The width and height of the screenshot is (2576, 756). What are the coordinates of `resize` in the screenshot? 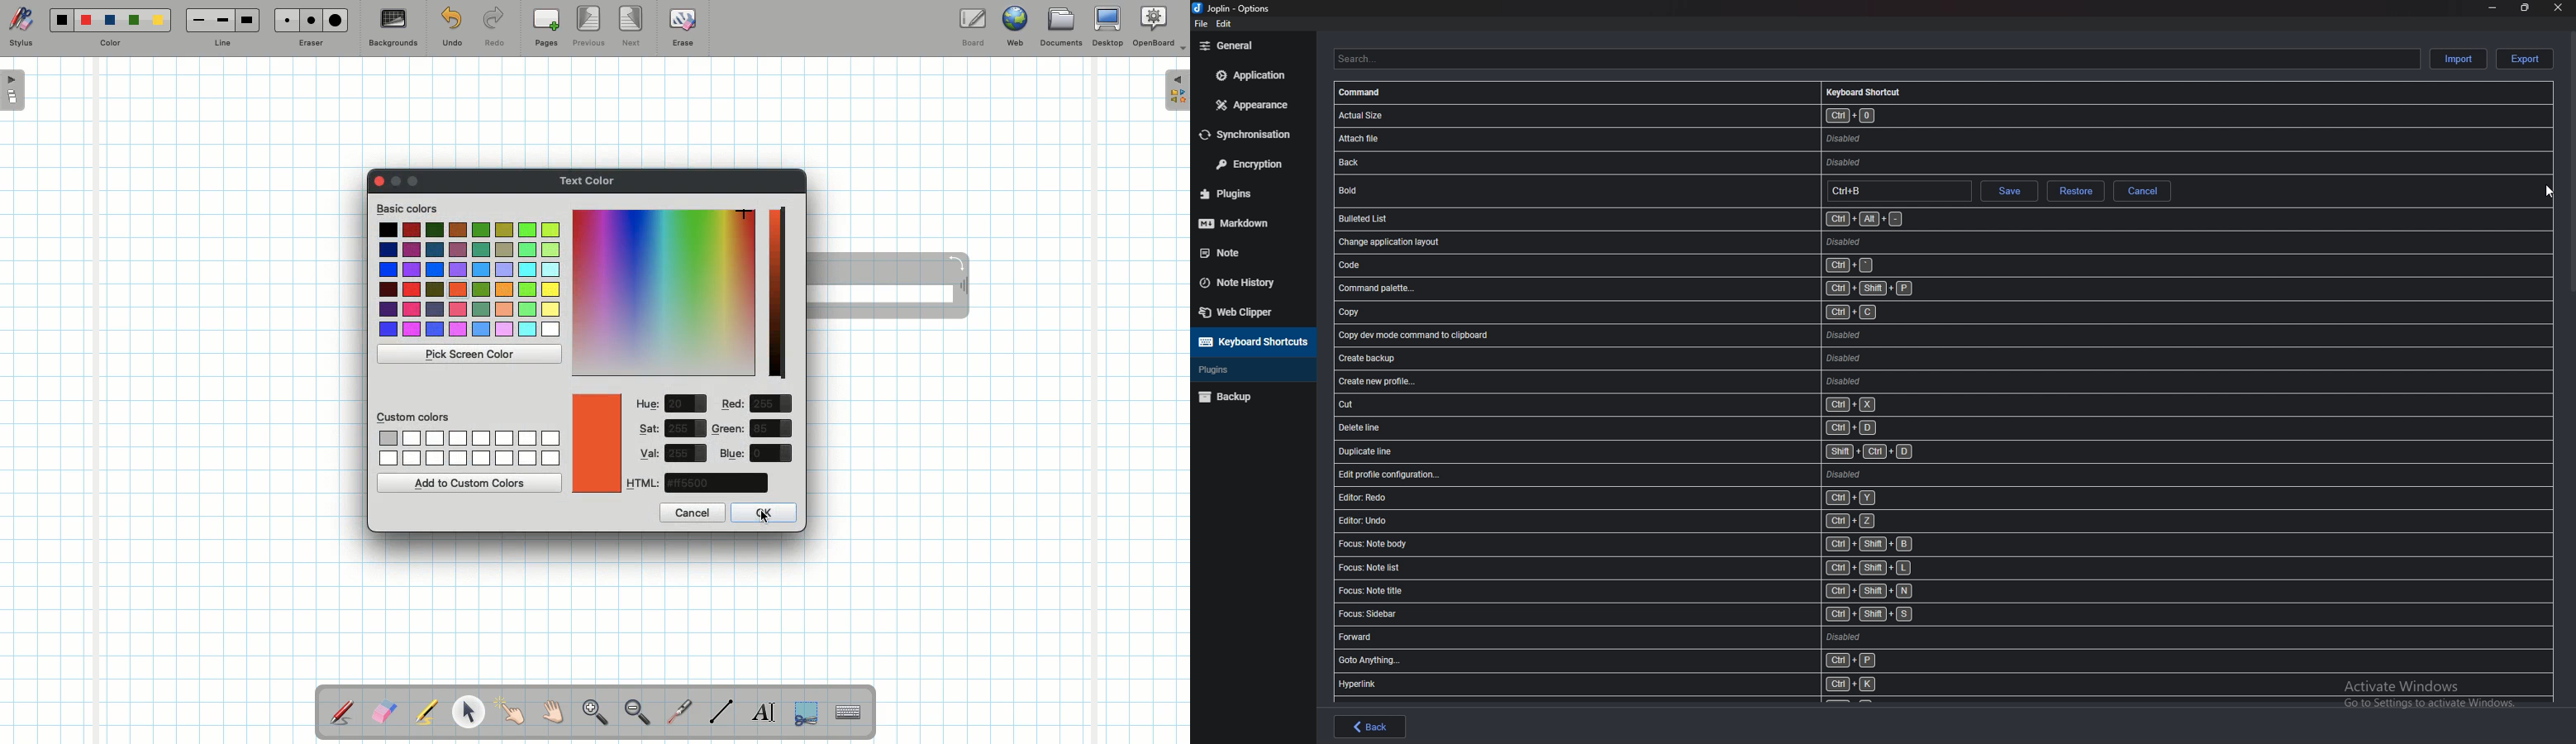 It's located at (2525, 7).